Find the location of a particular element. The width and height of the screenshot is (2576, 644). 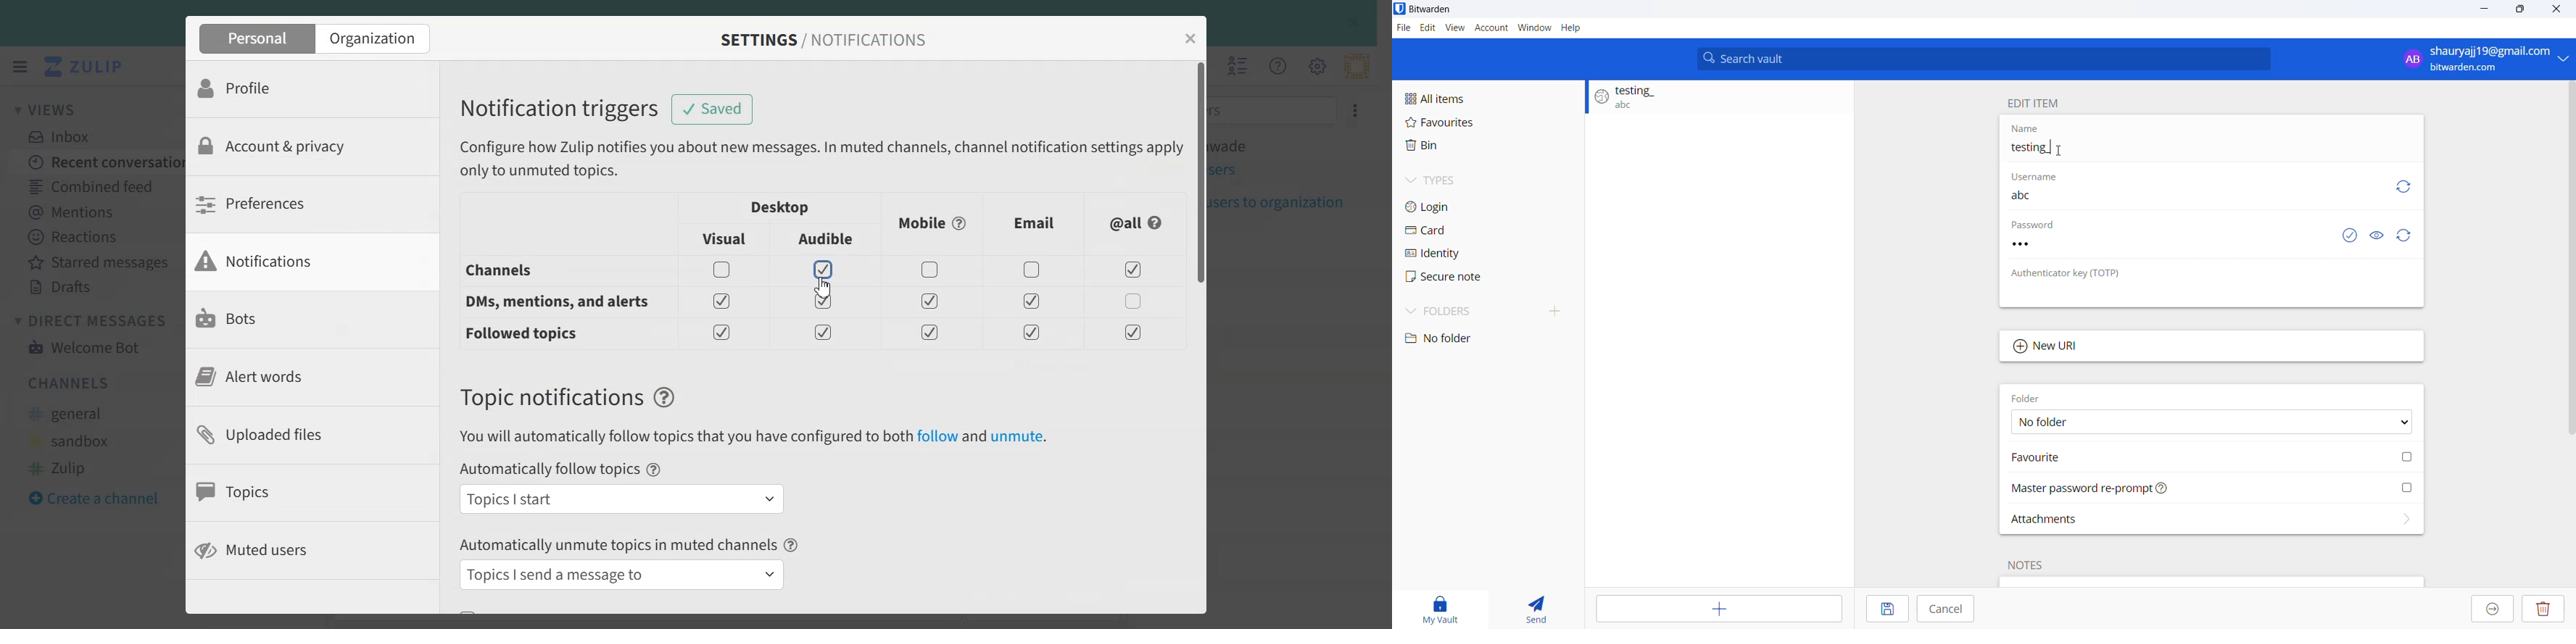

Vertical scroll bar is located at coordinates (1200, 336).